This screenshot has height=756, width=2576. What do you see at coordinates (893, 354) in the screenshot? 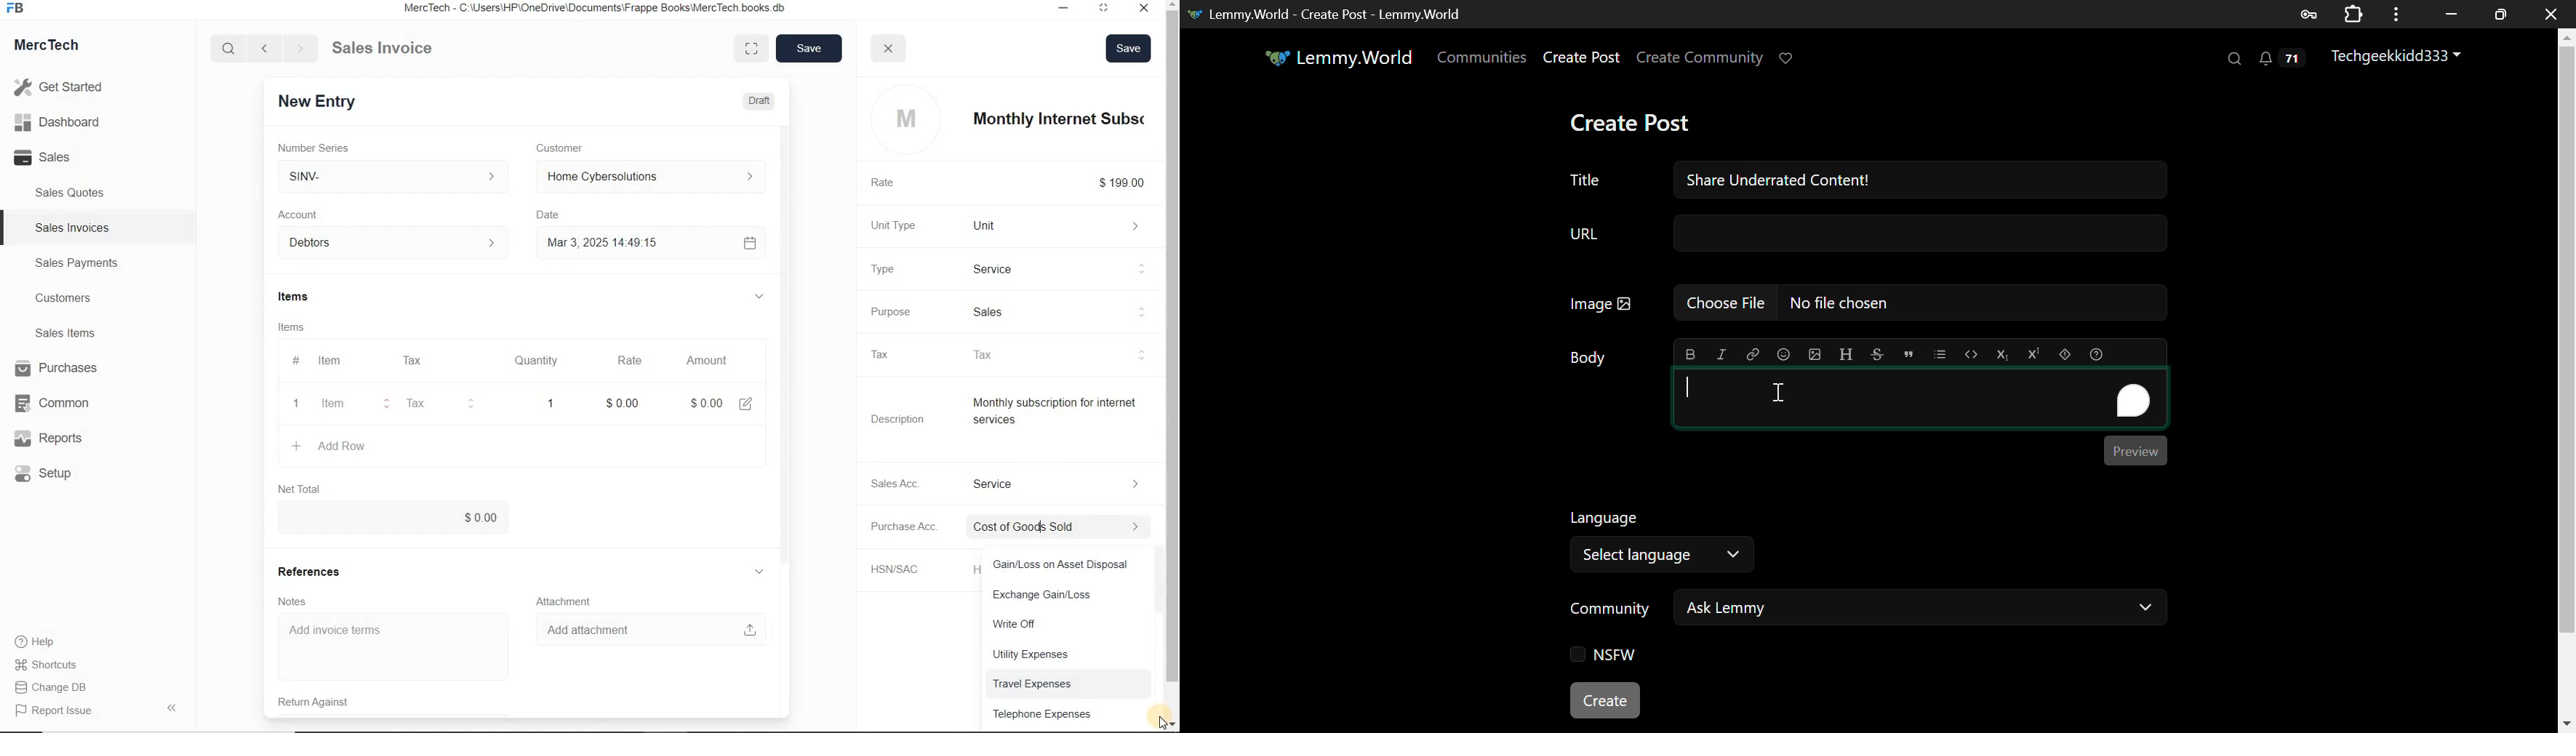
I see `Tax` at bounding box center [893, 354].